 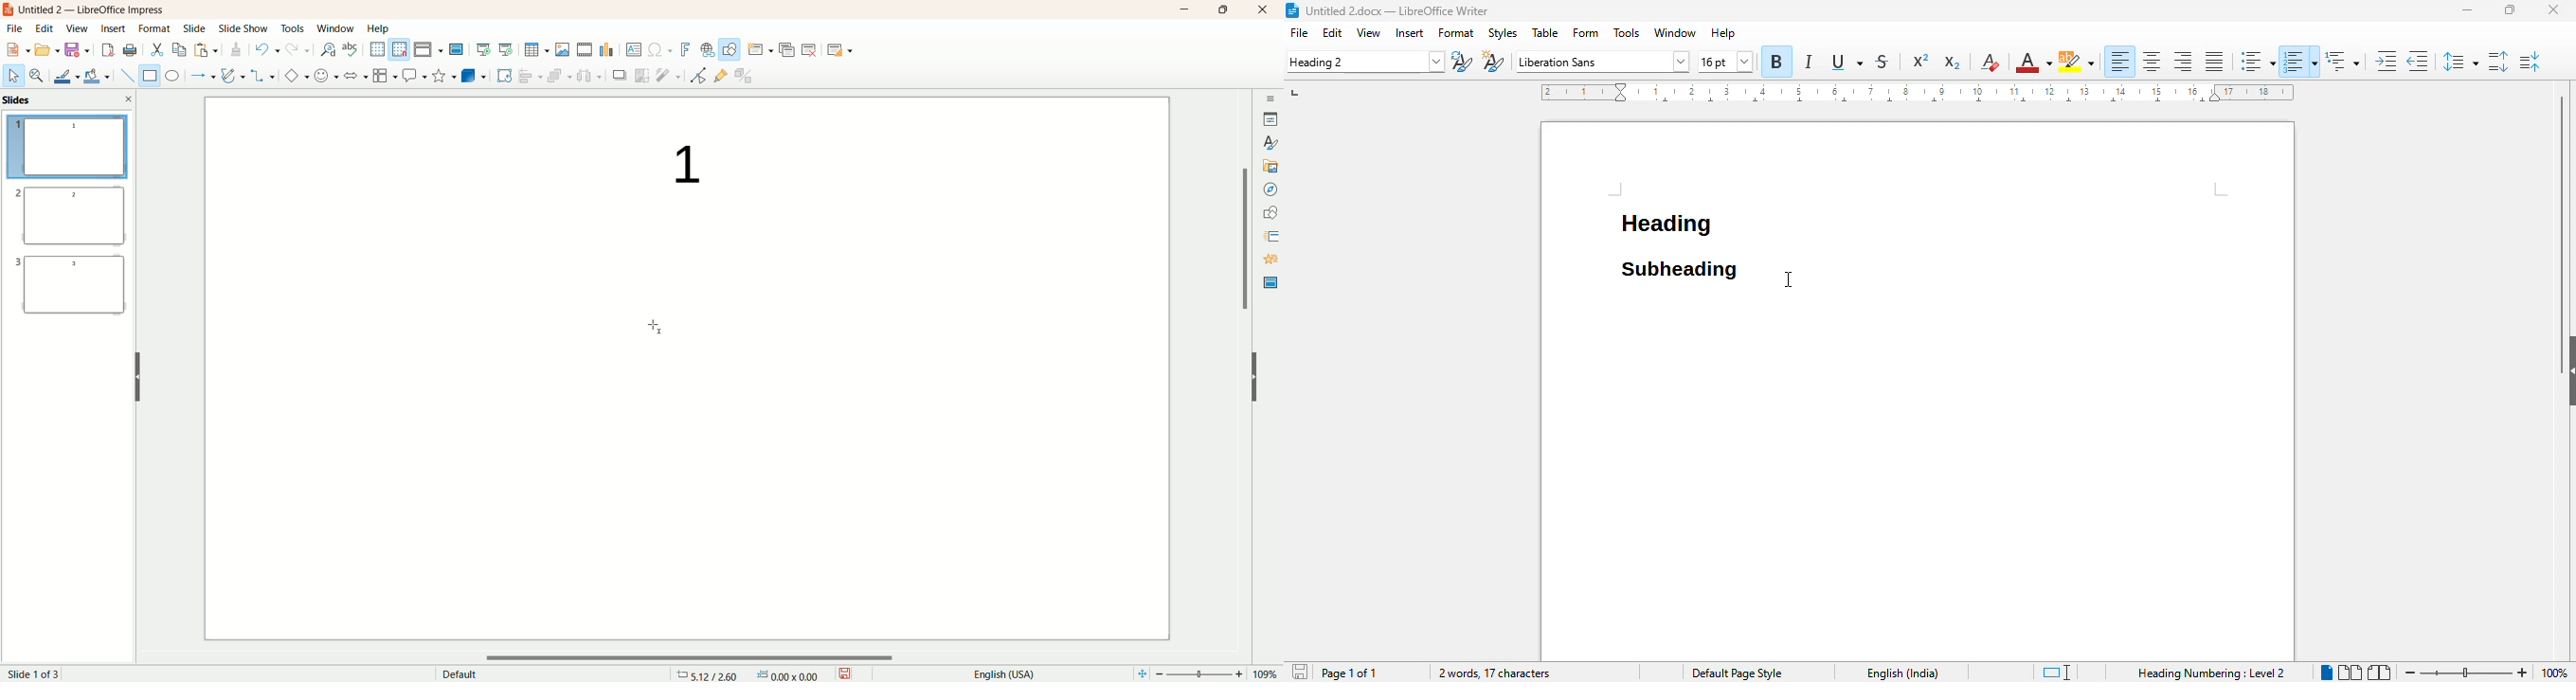 I want to click on insert audio or video, so click(x=584, y=49).